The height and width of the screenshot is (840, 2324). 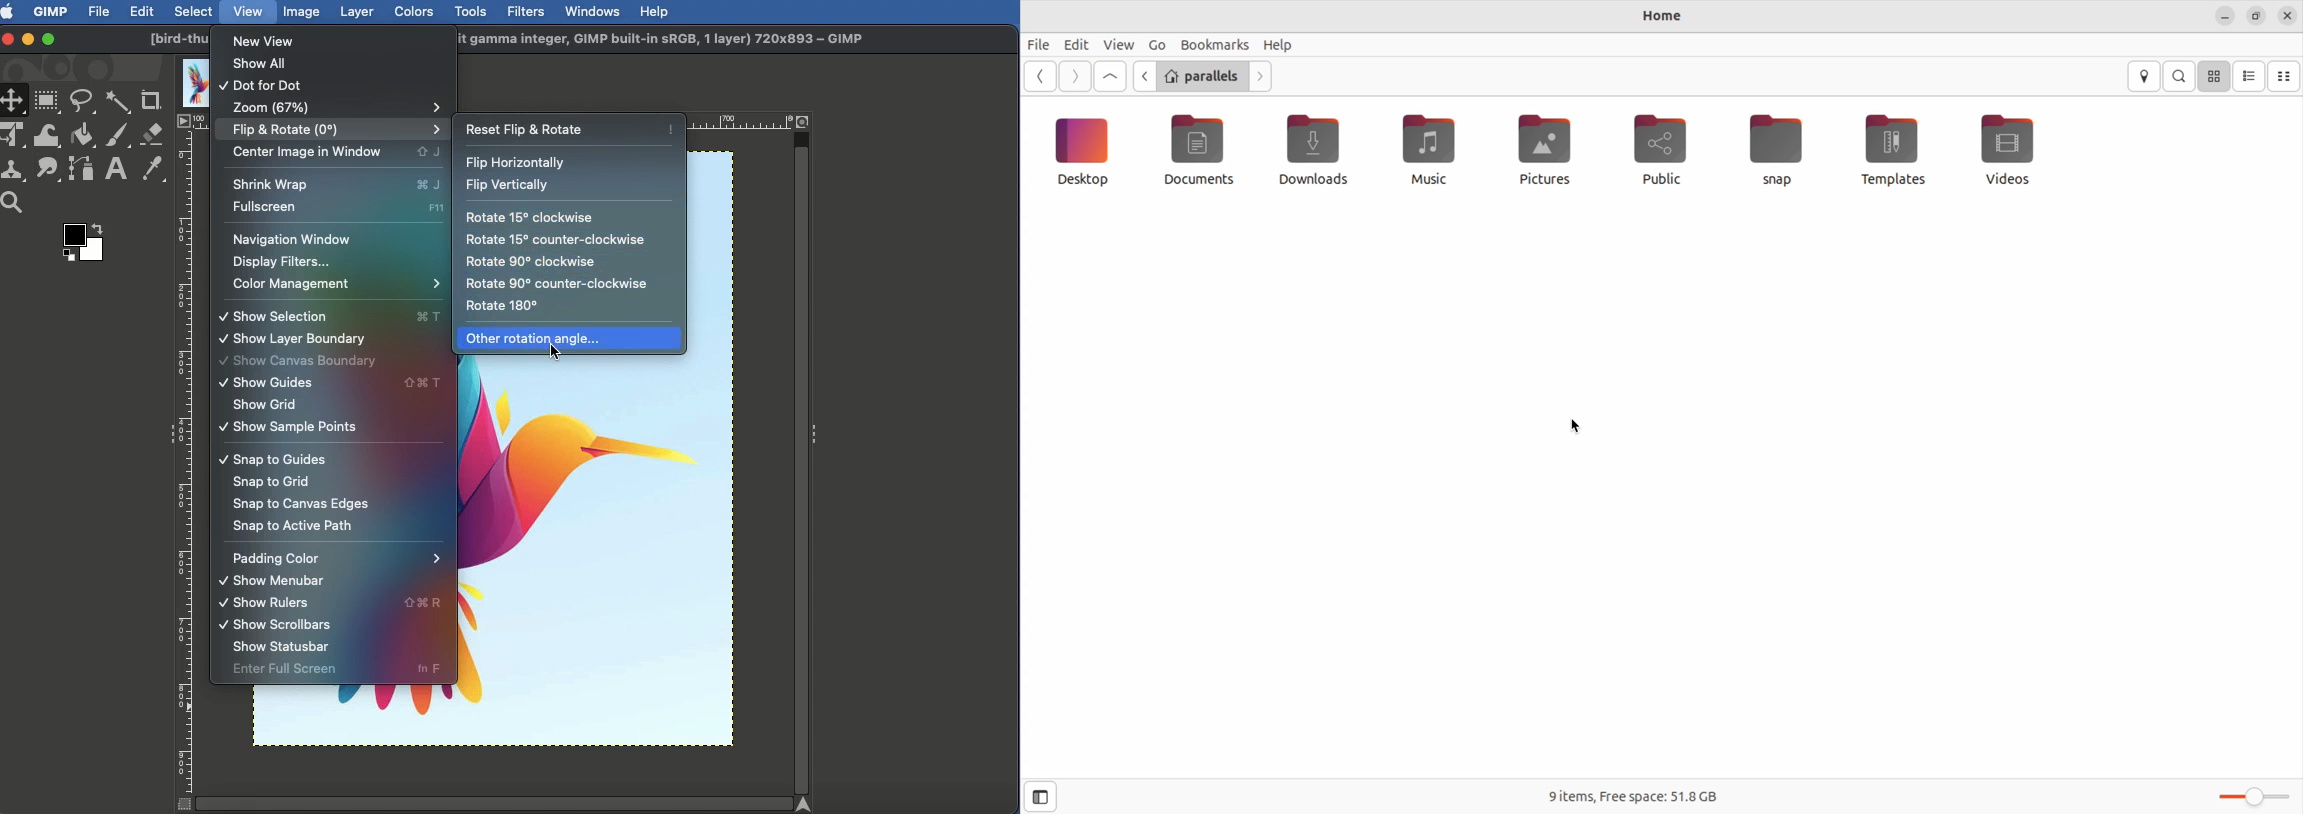 What do you see at coordinates (118, 103) in the screenshot?
I see `Fuzzy selector` at bounding box center [118, 103].